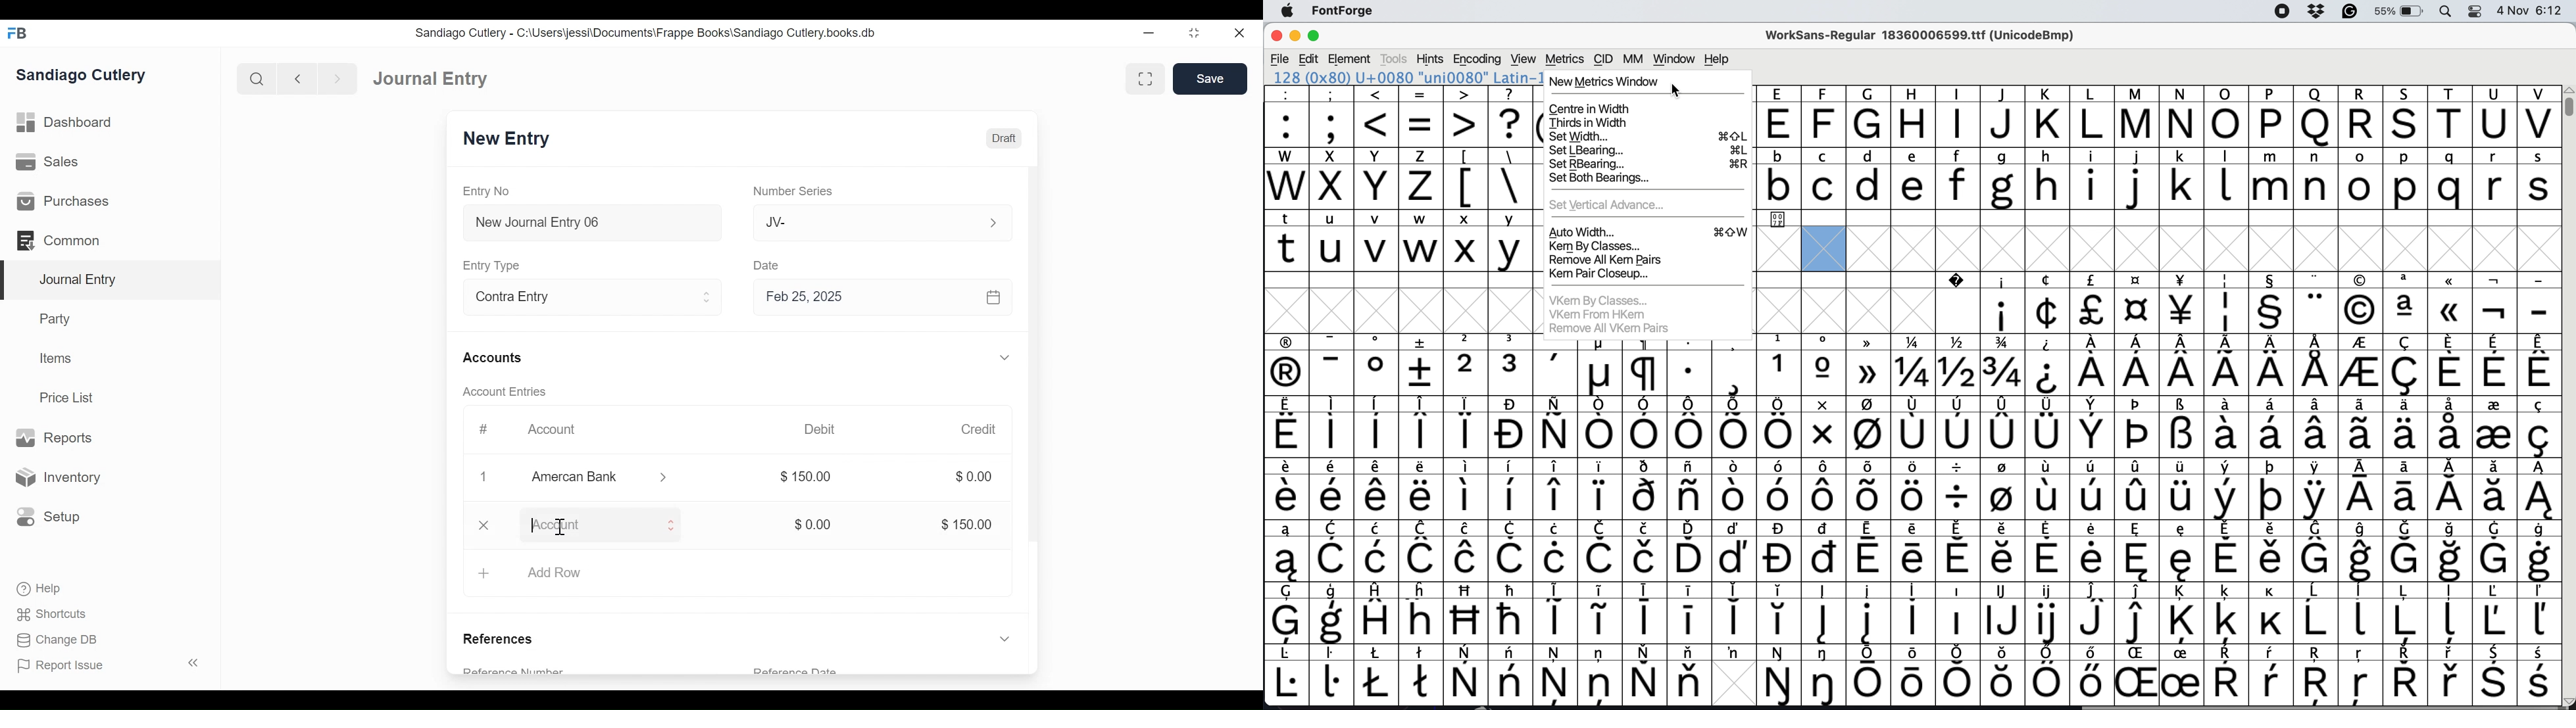  What do you see at coordinates (589, 527) in the screenshot?
I see `Account` at bounding box center [589, 527].